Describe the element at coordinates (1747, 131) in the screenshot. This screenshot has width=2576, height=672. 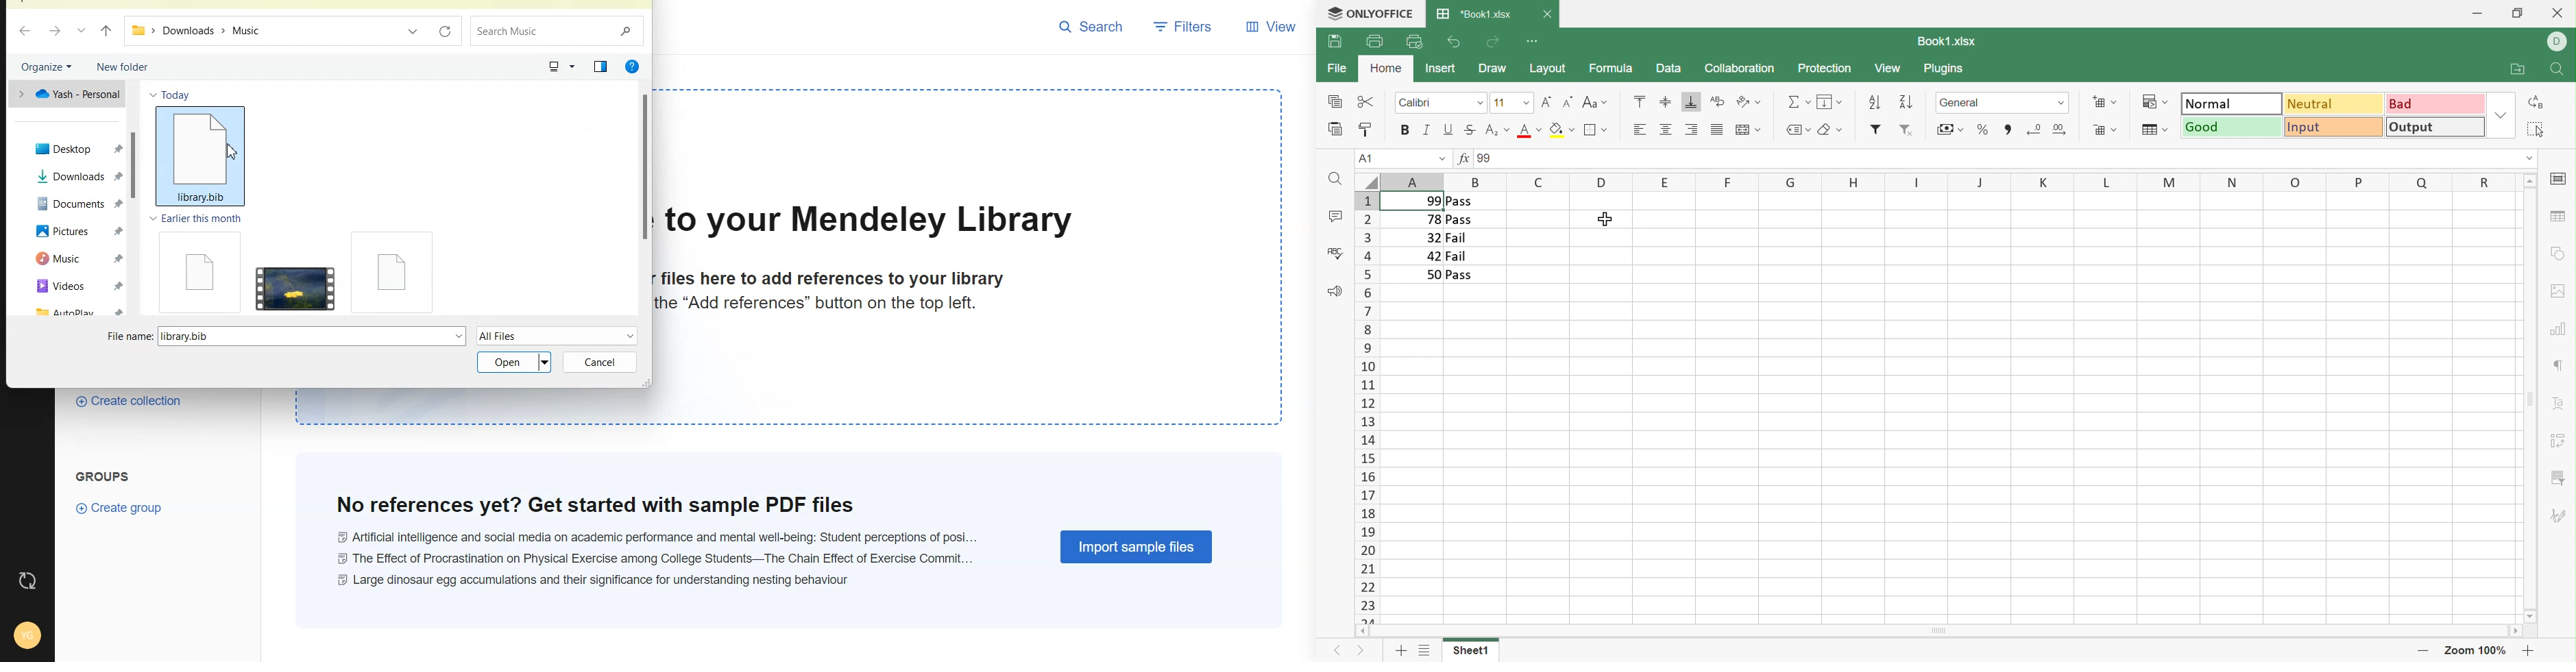
I see `Merge center` at that location.